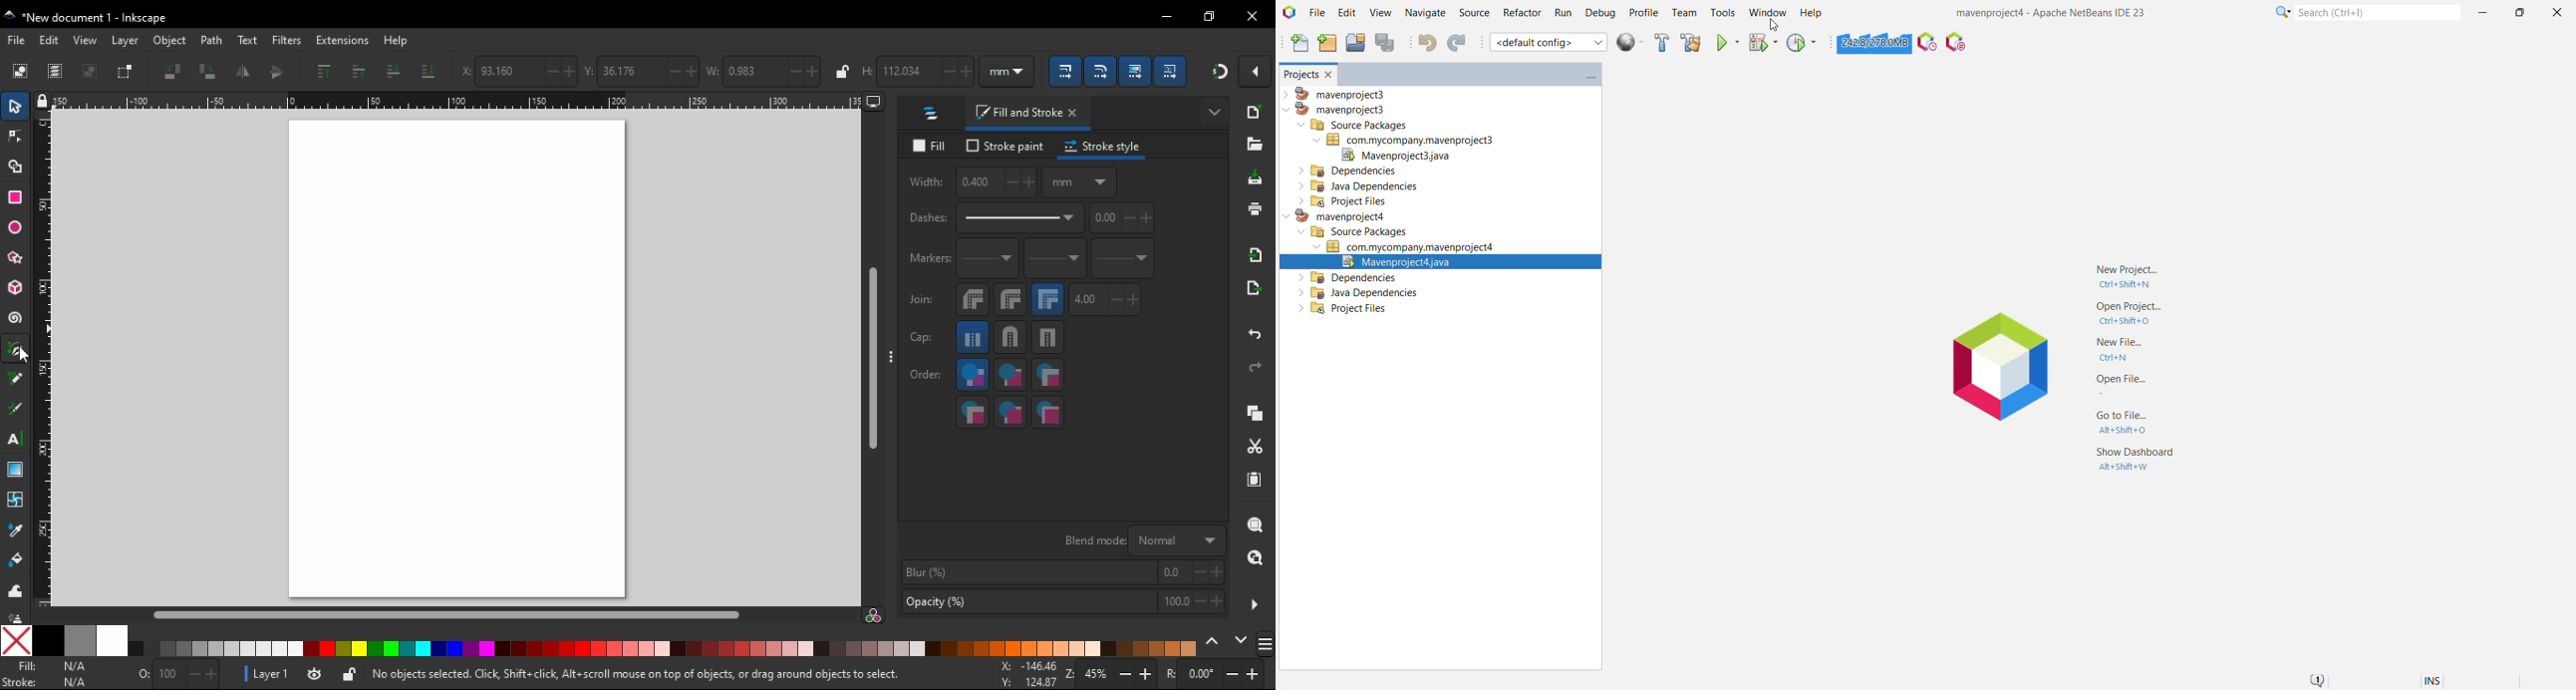 This screenshot has height=700, width=2576. What do you see at coordinates (1048, 413) in the screenshot?
I see `markers,stroke,fill` at bounding box center [1048, 413].